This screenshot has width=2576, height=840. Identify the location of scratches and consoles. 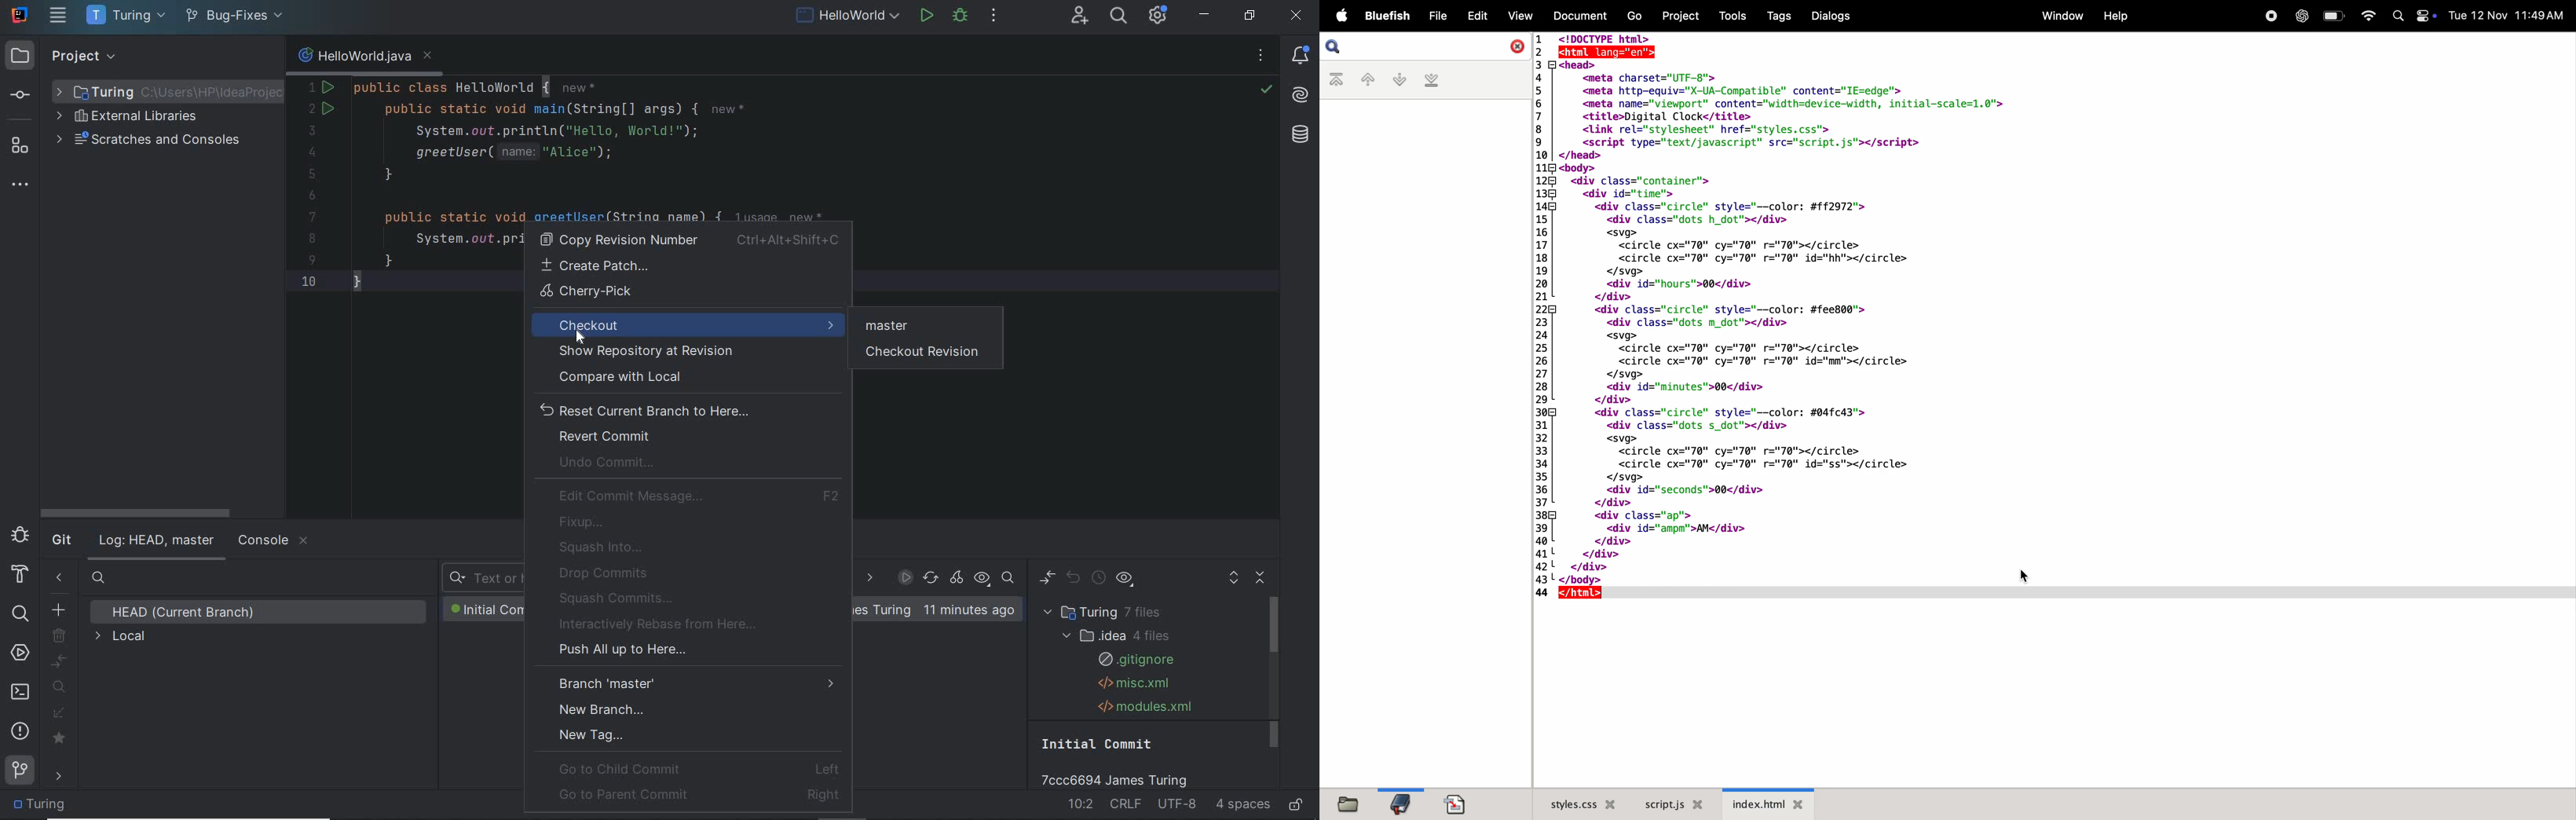
(152, 141).